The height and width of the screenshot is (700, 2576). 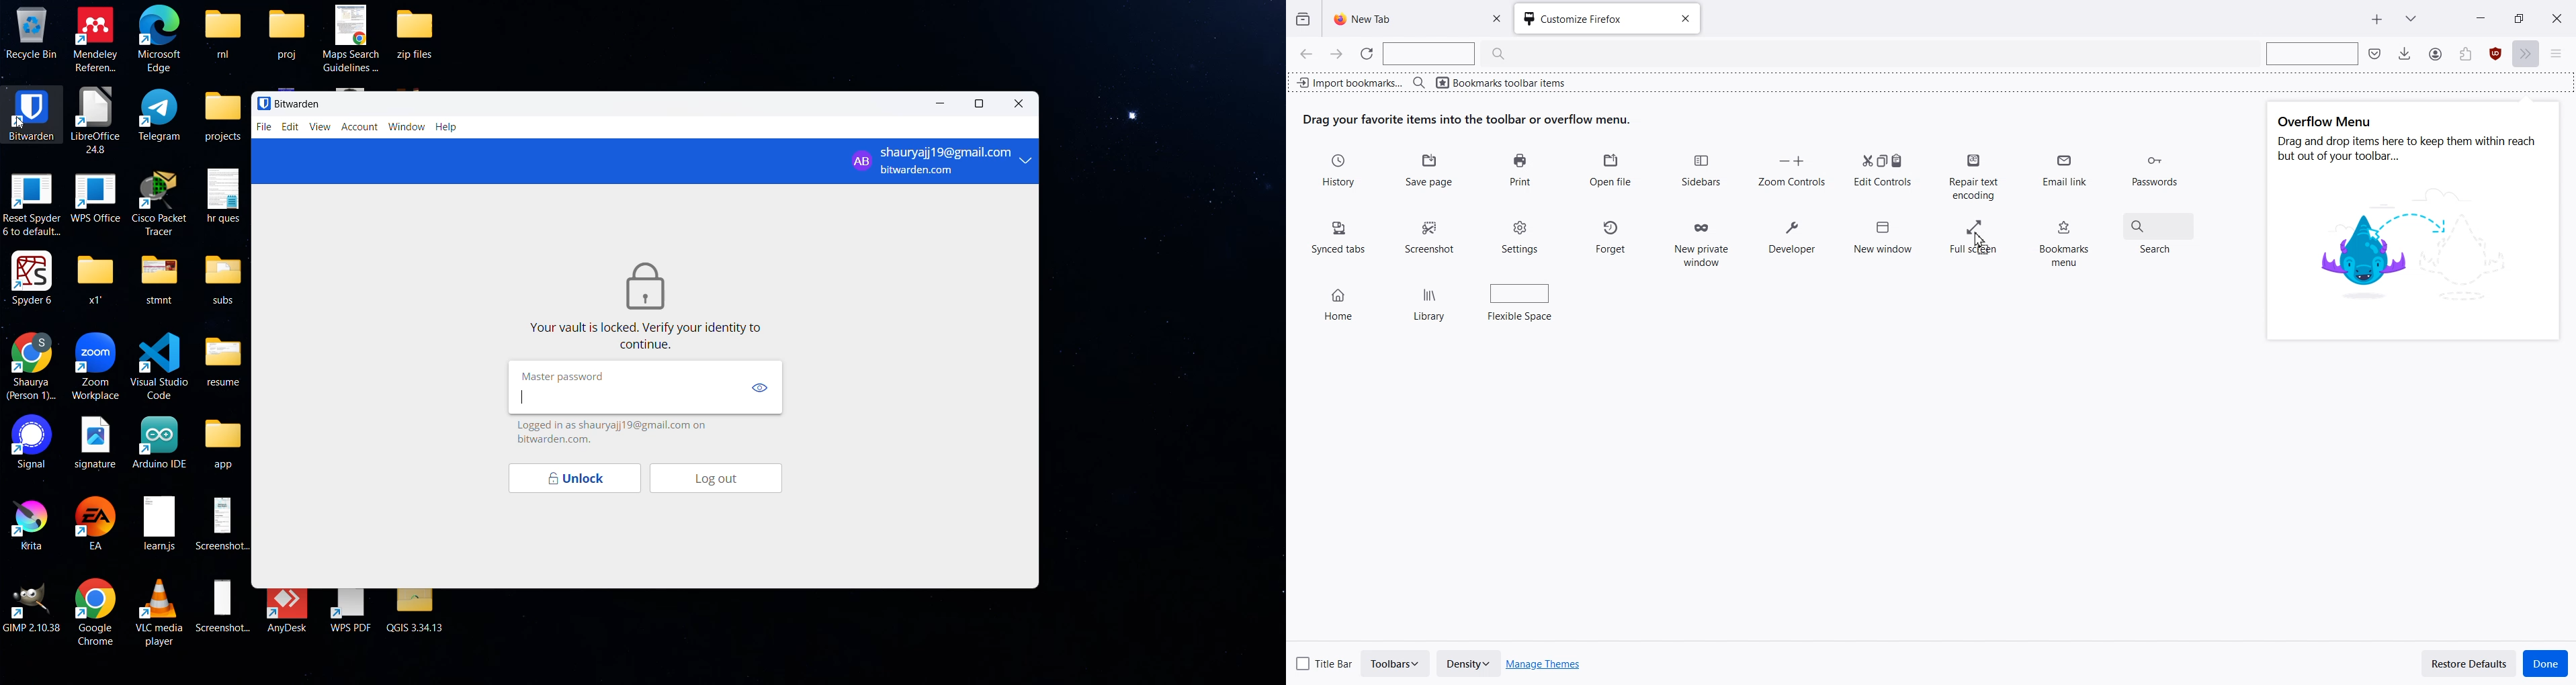 I want to click on New window, so click(x=1883, y=233).